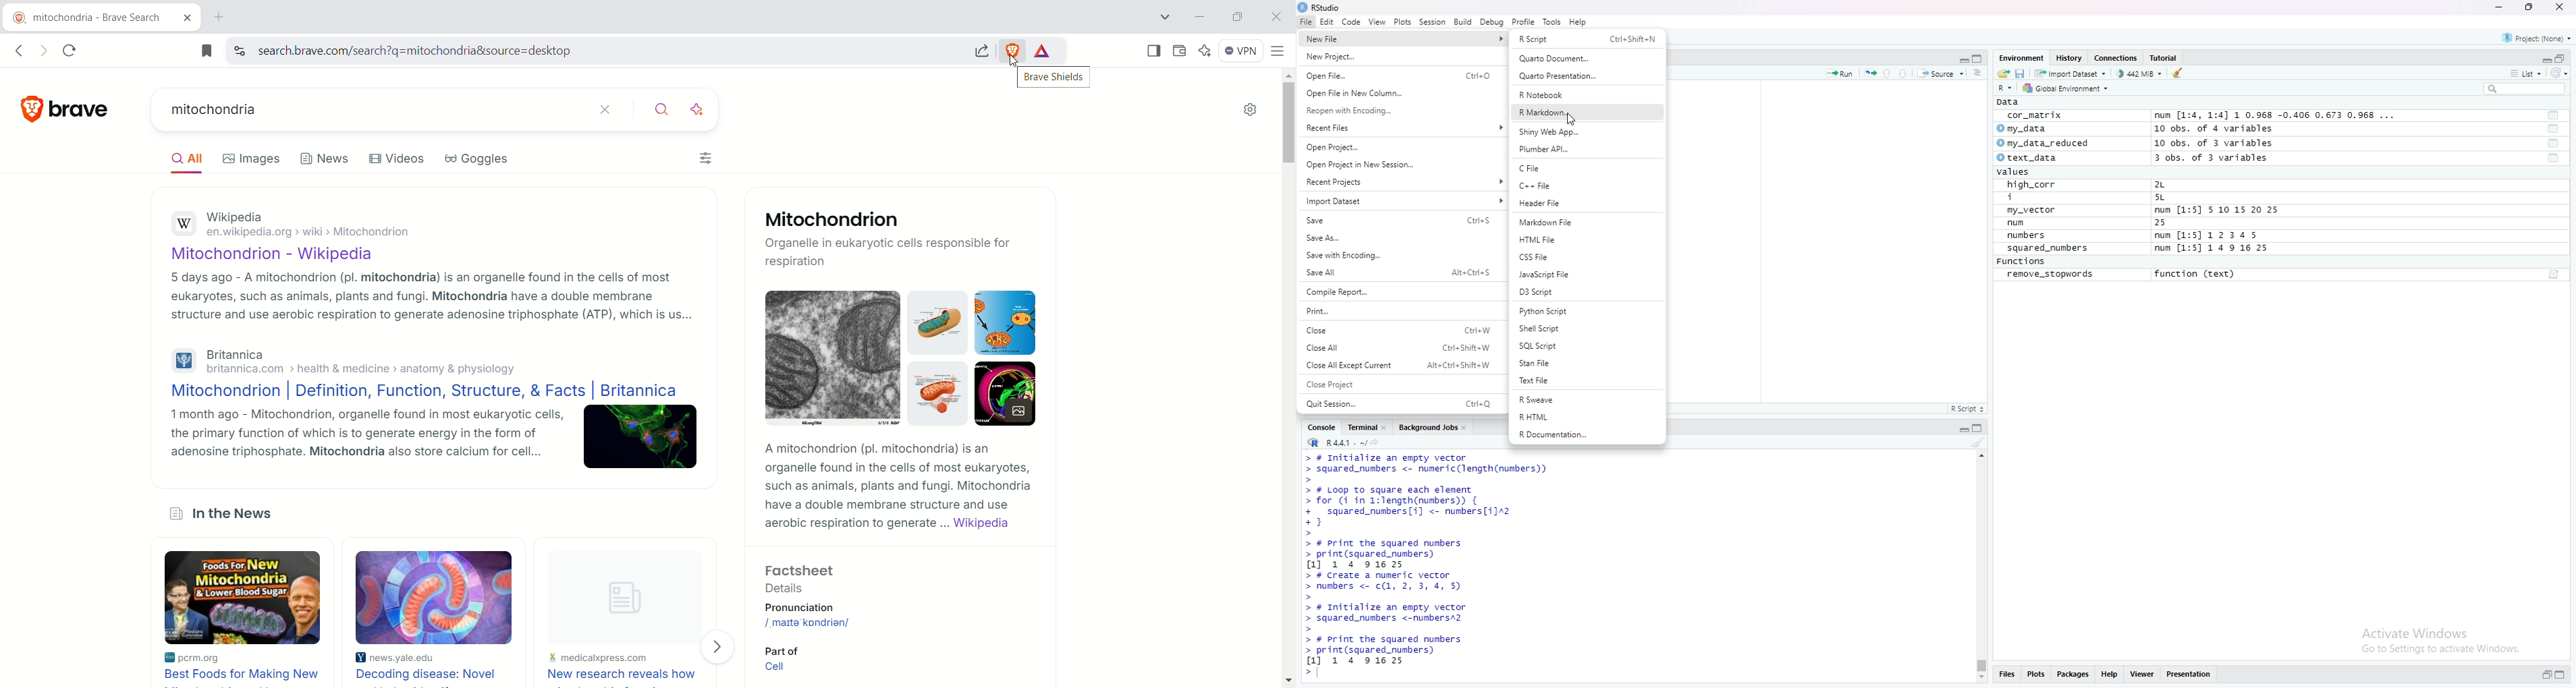  I want to click on CSS File, so click(1588, 257).